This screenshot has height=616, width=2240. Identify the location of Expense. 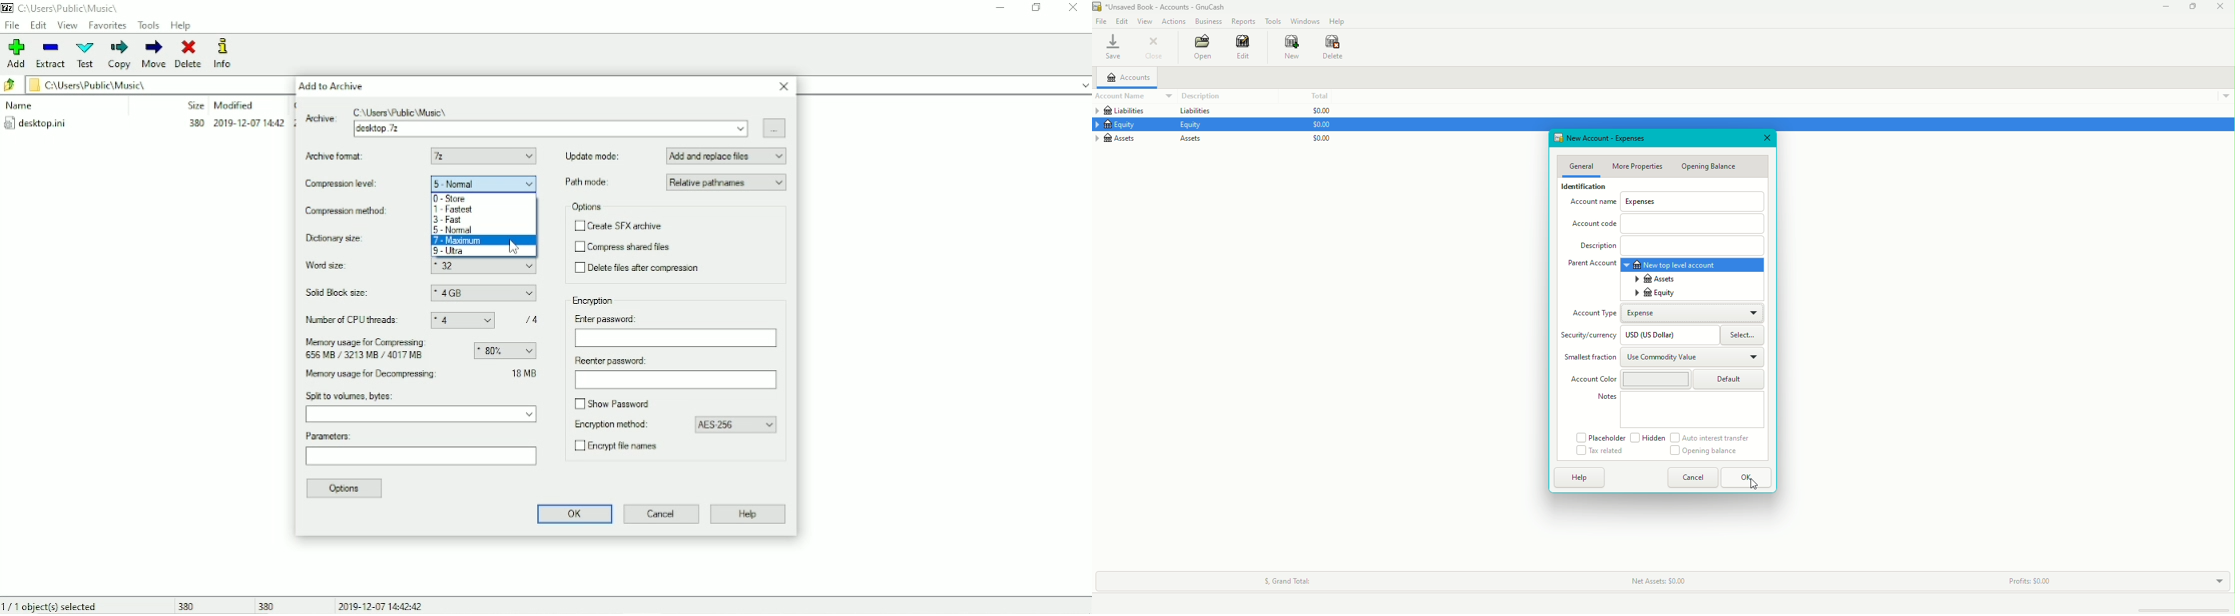
(1670, 334).